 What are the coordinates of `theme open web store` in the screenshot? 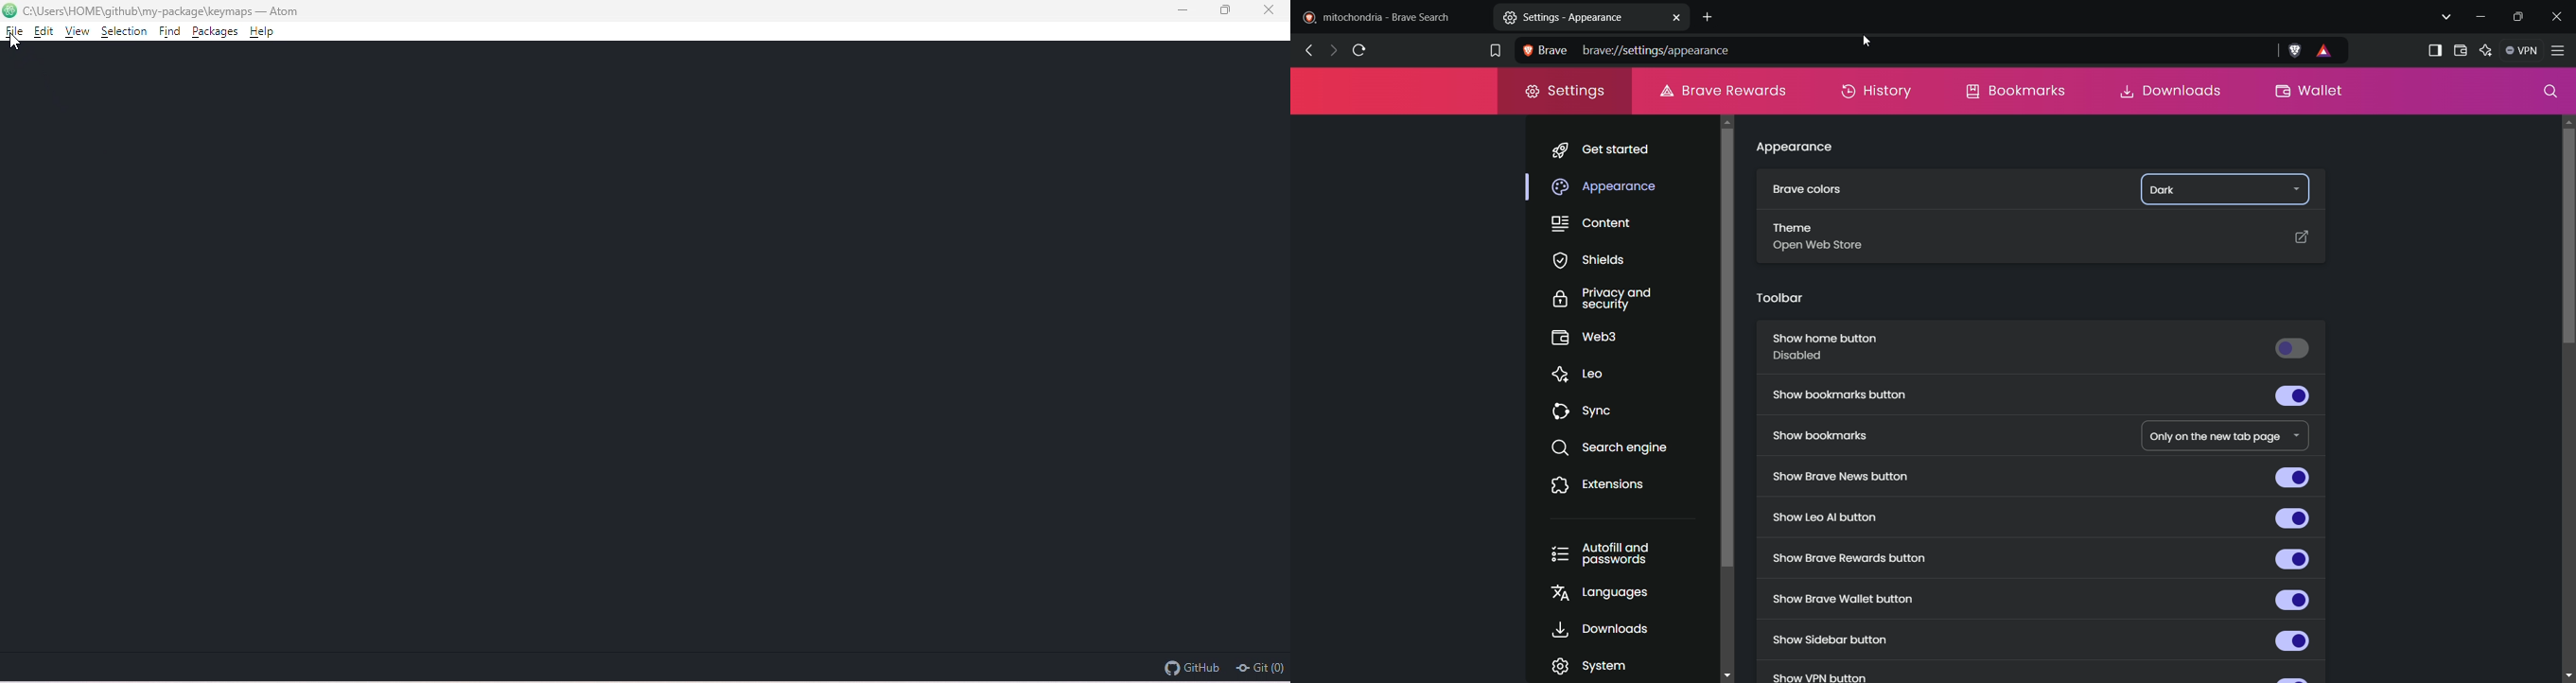 It's located at (2043, 243).